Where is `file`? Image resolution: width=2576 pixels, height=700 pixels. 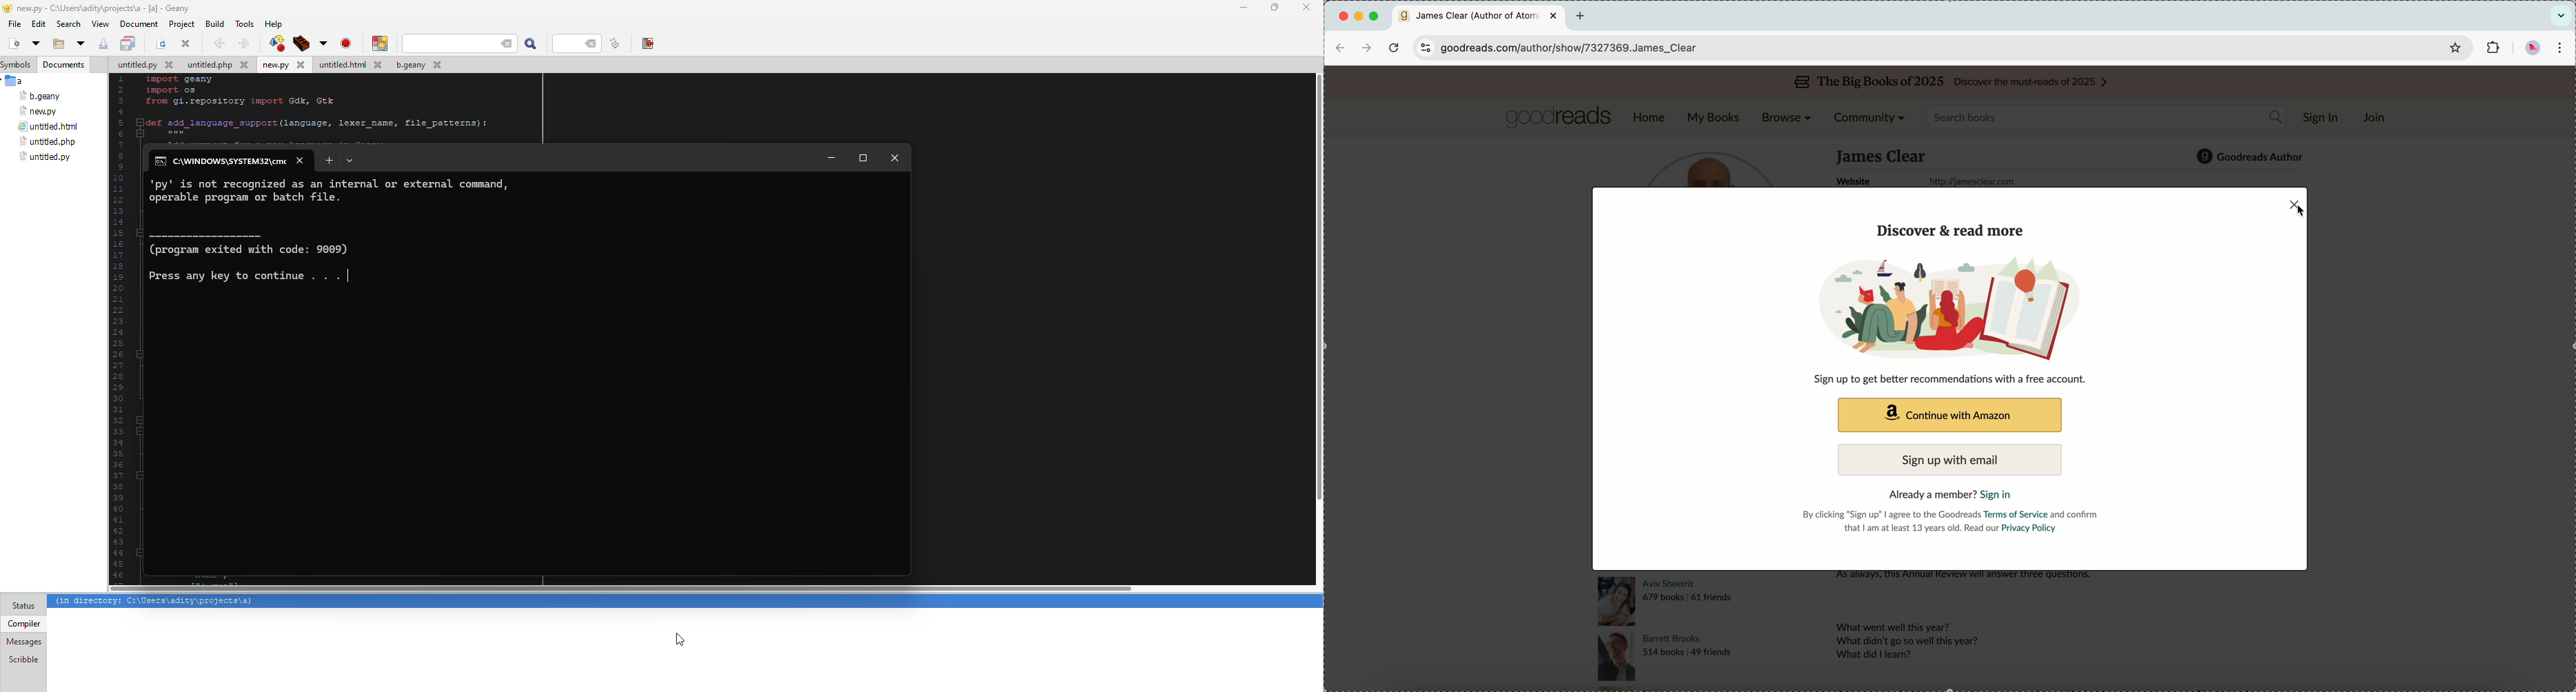 file is located at coordinates (142, 65).